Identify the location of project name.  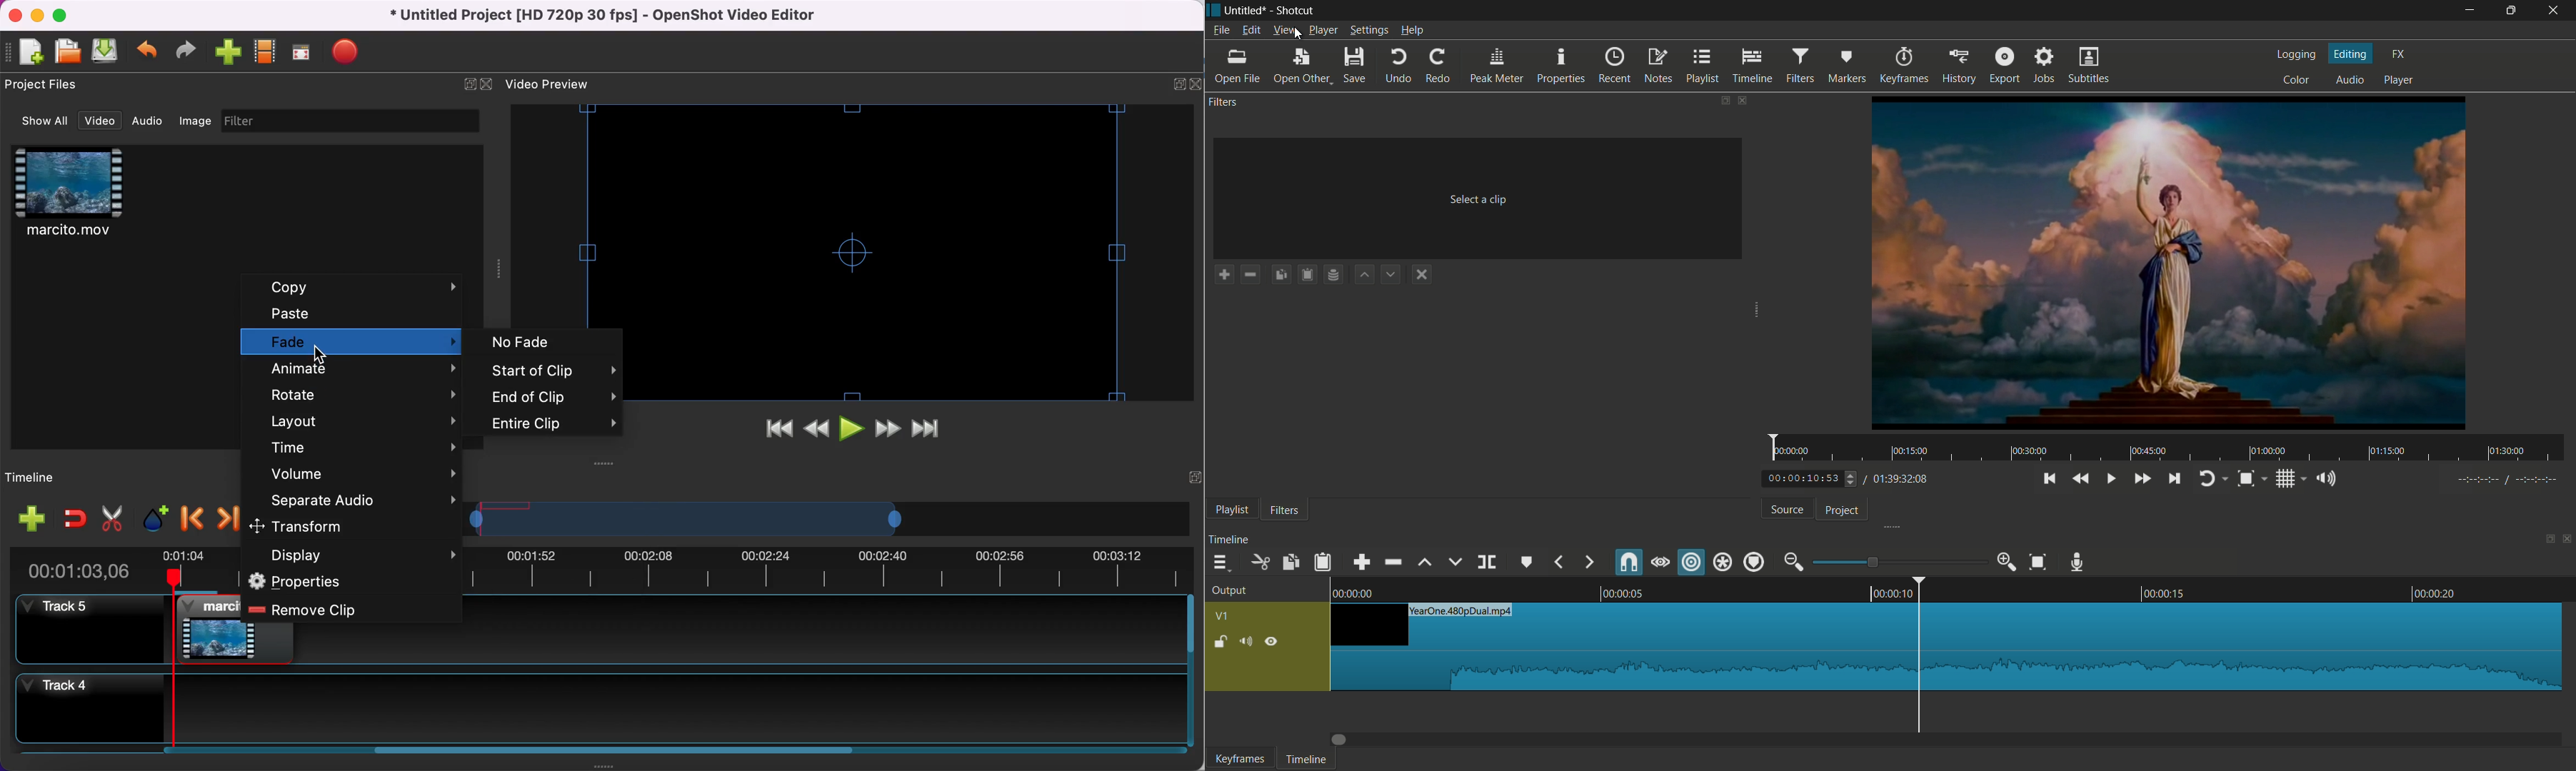
(1247, 10).